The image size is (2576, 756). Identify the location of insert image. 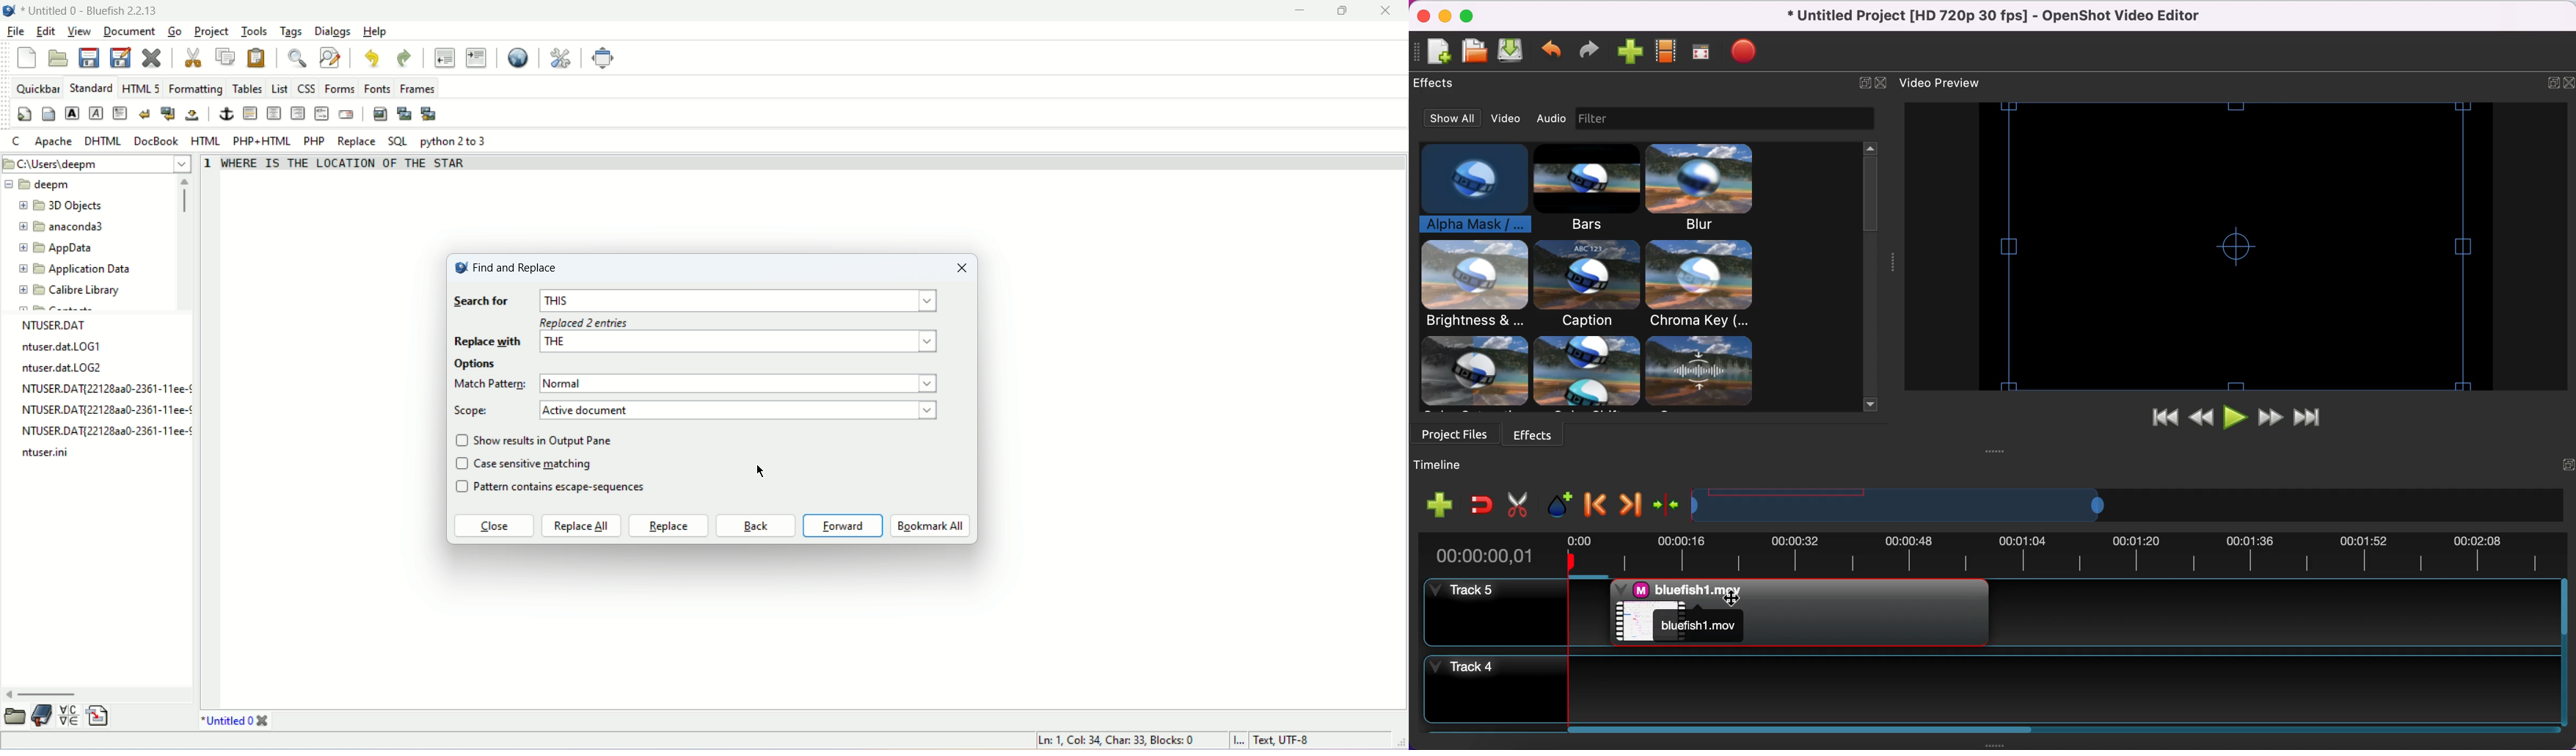
(378, 114).